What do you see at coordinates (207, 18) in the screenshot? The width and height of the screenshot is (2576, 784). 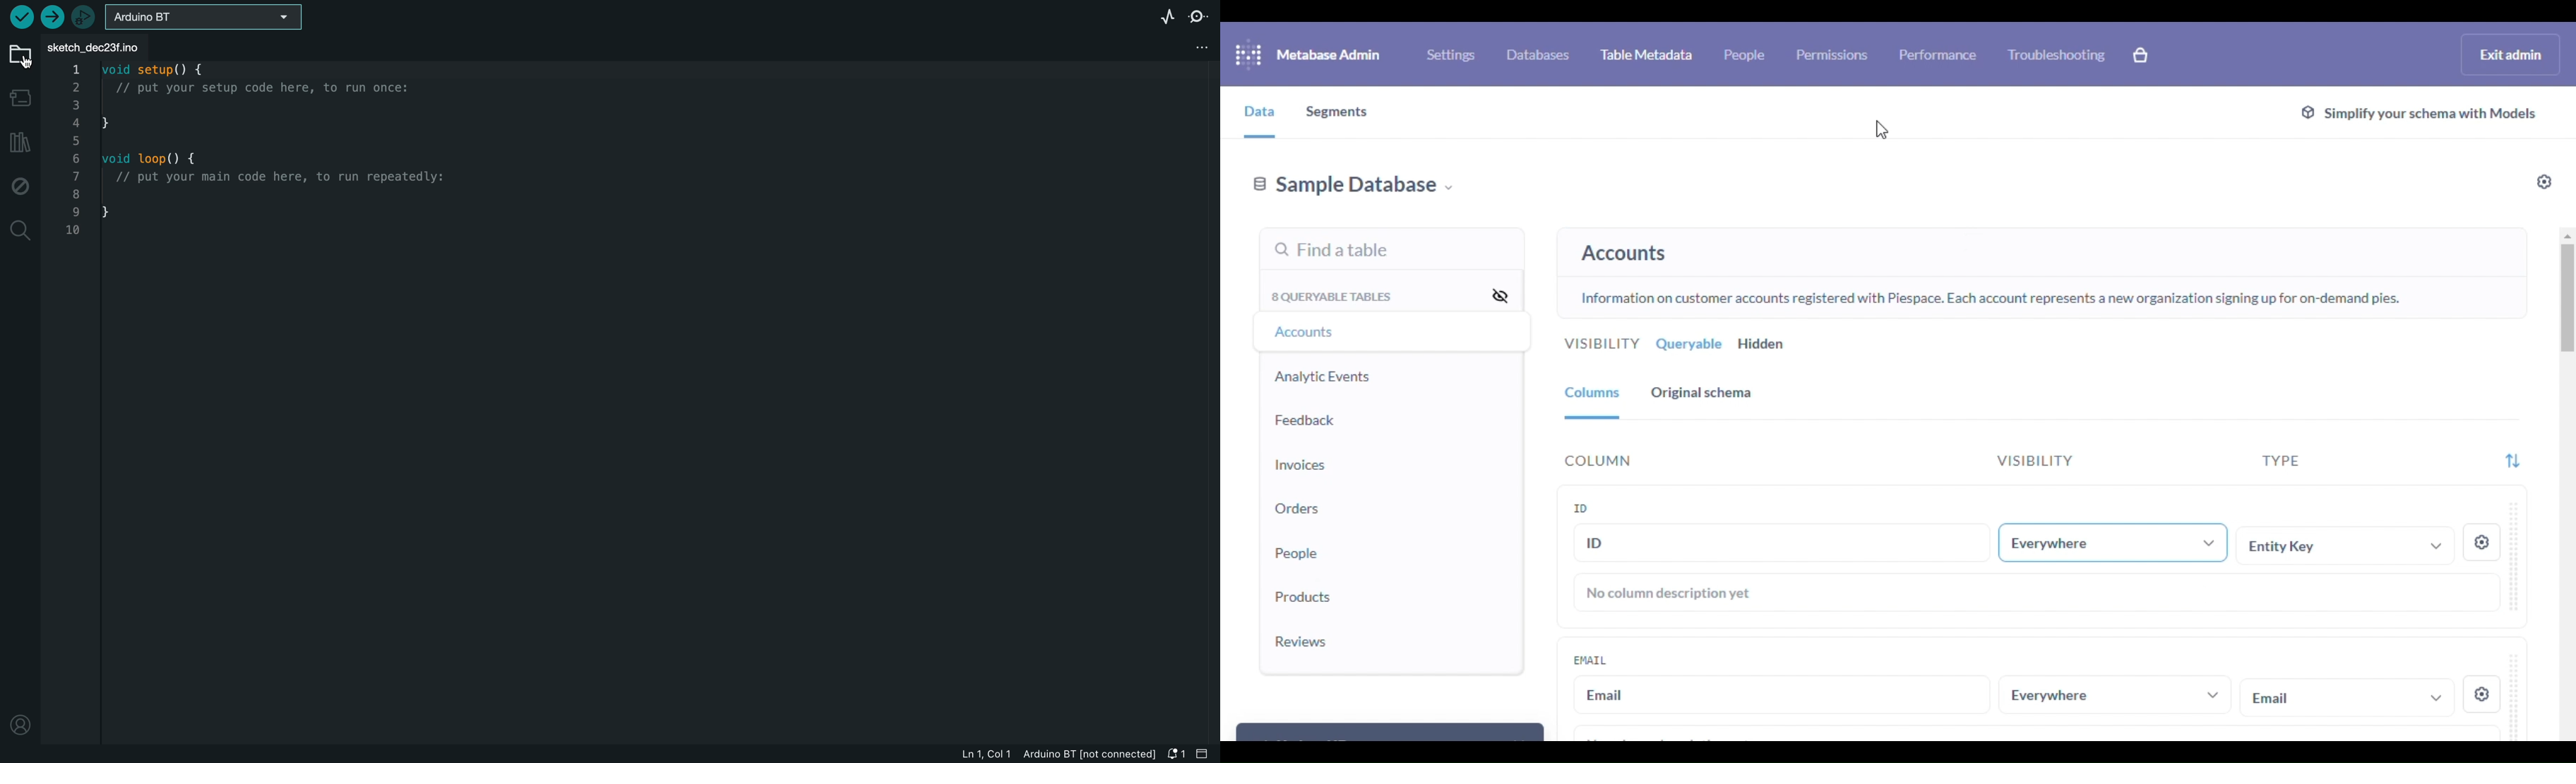 I see `board selecter` at bounding box center [207, 18].